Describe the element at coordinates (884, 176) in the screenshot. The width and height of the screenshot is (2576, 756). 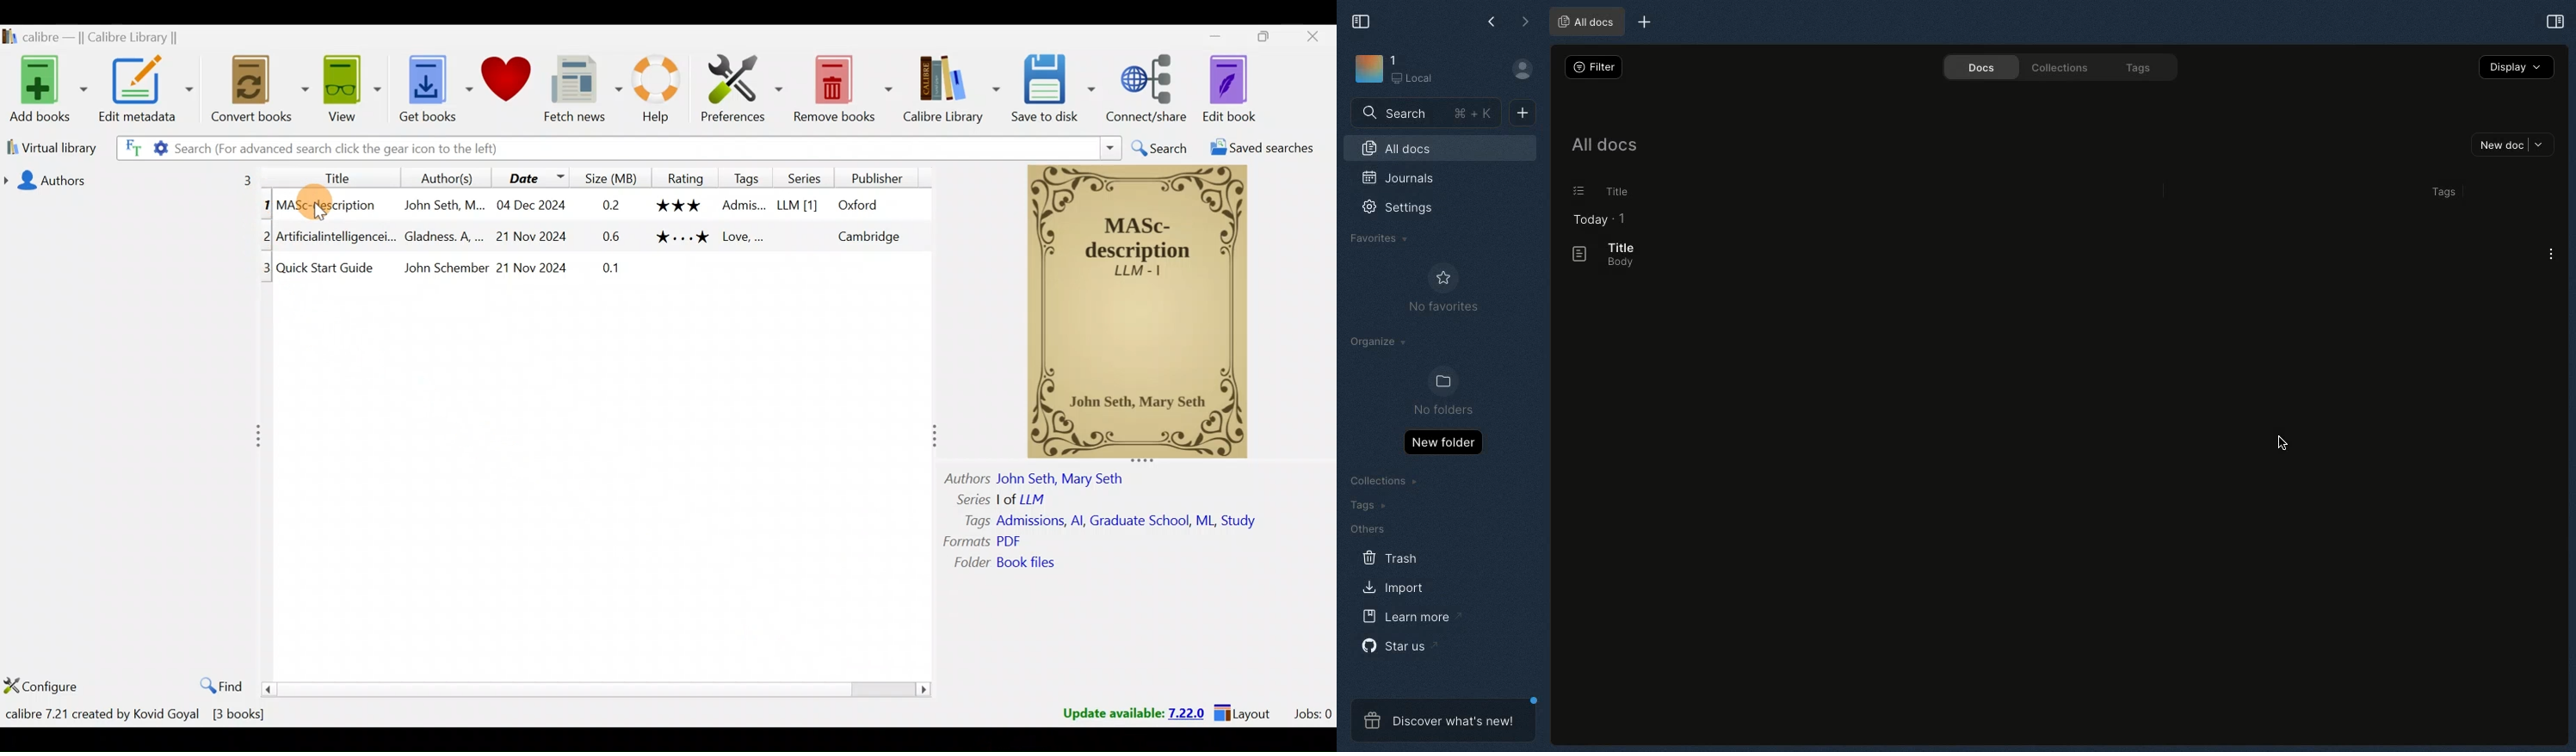
I see `Publisher` at that location.